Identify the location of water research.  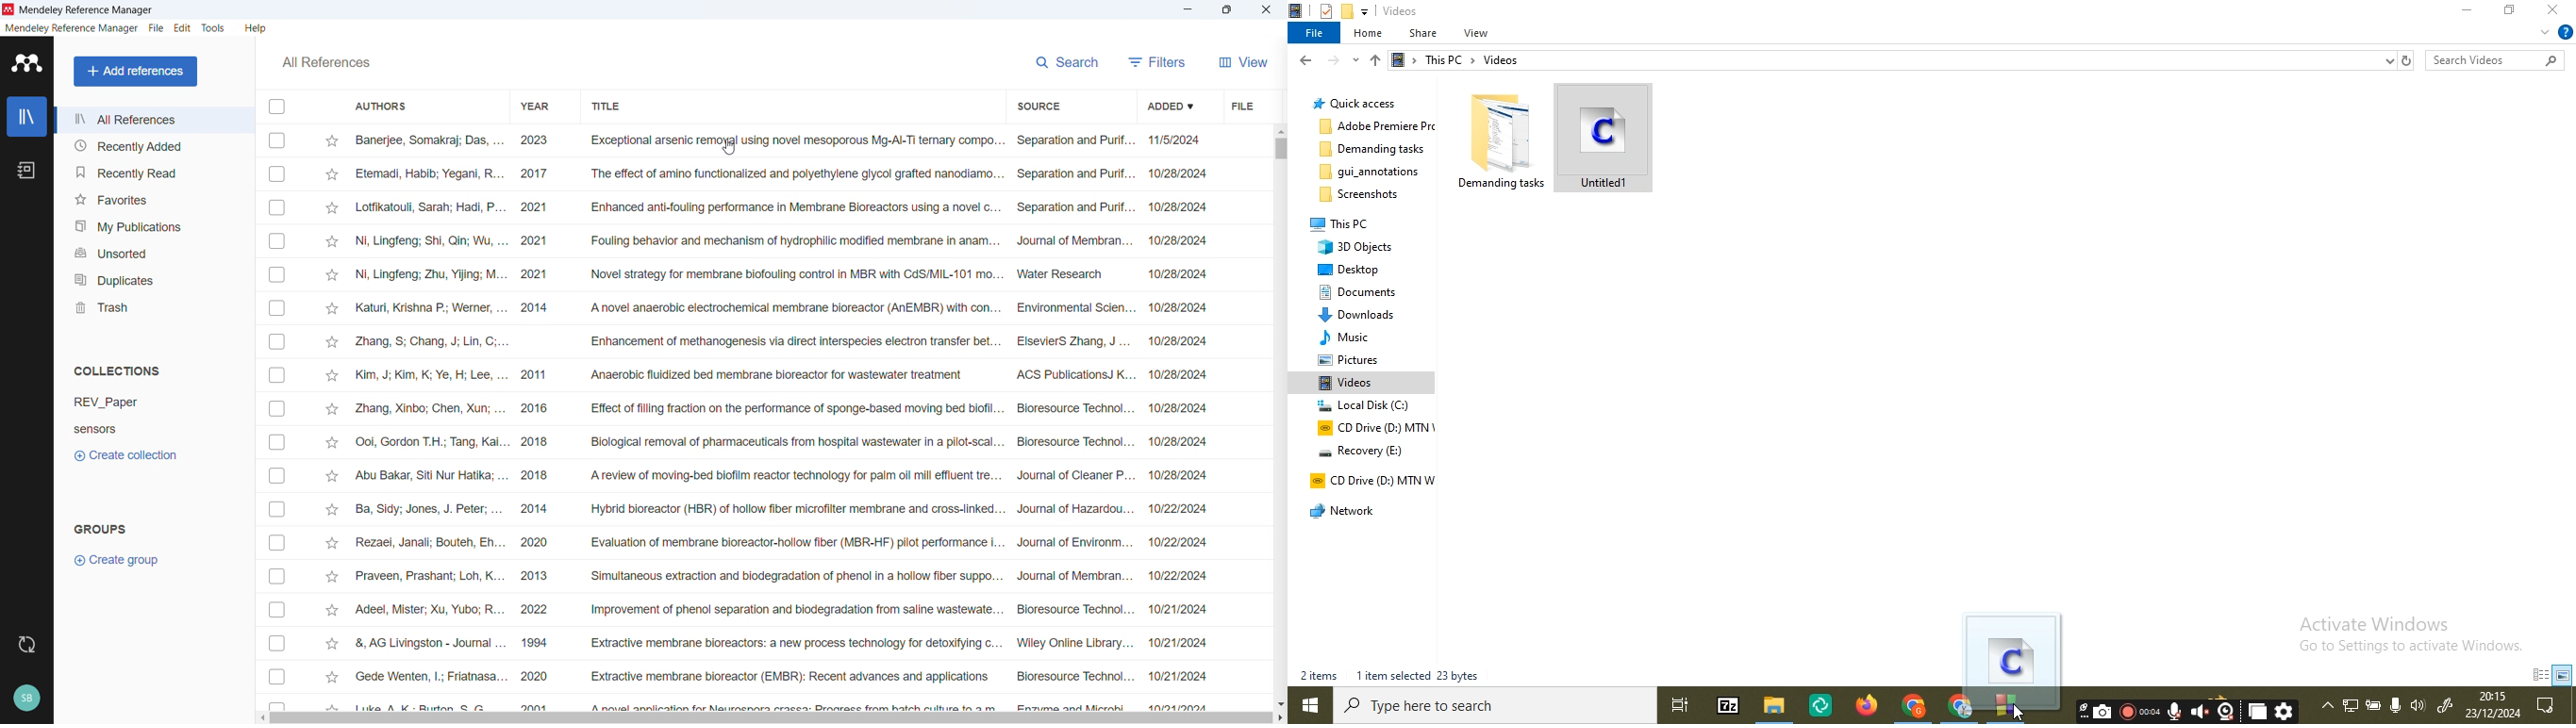
(1061, 274).